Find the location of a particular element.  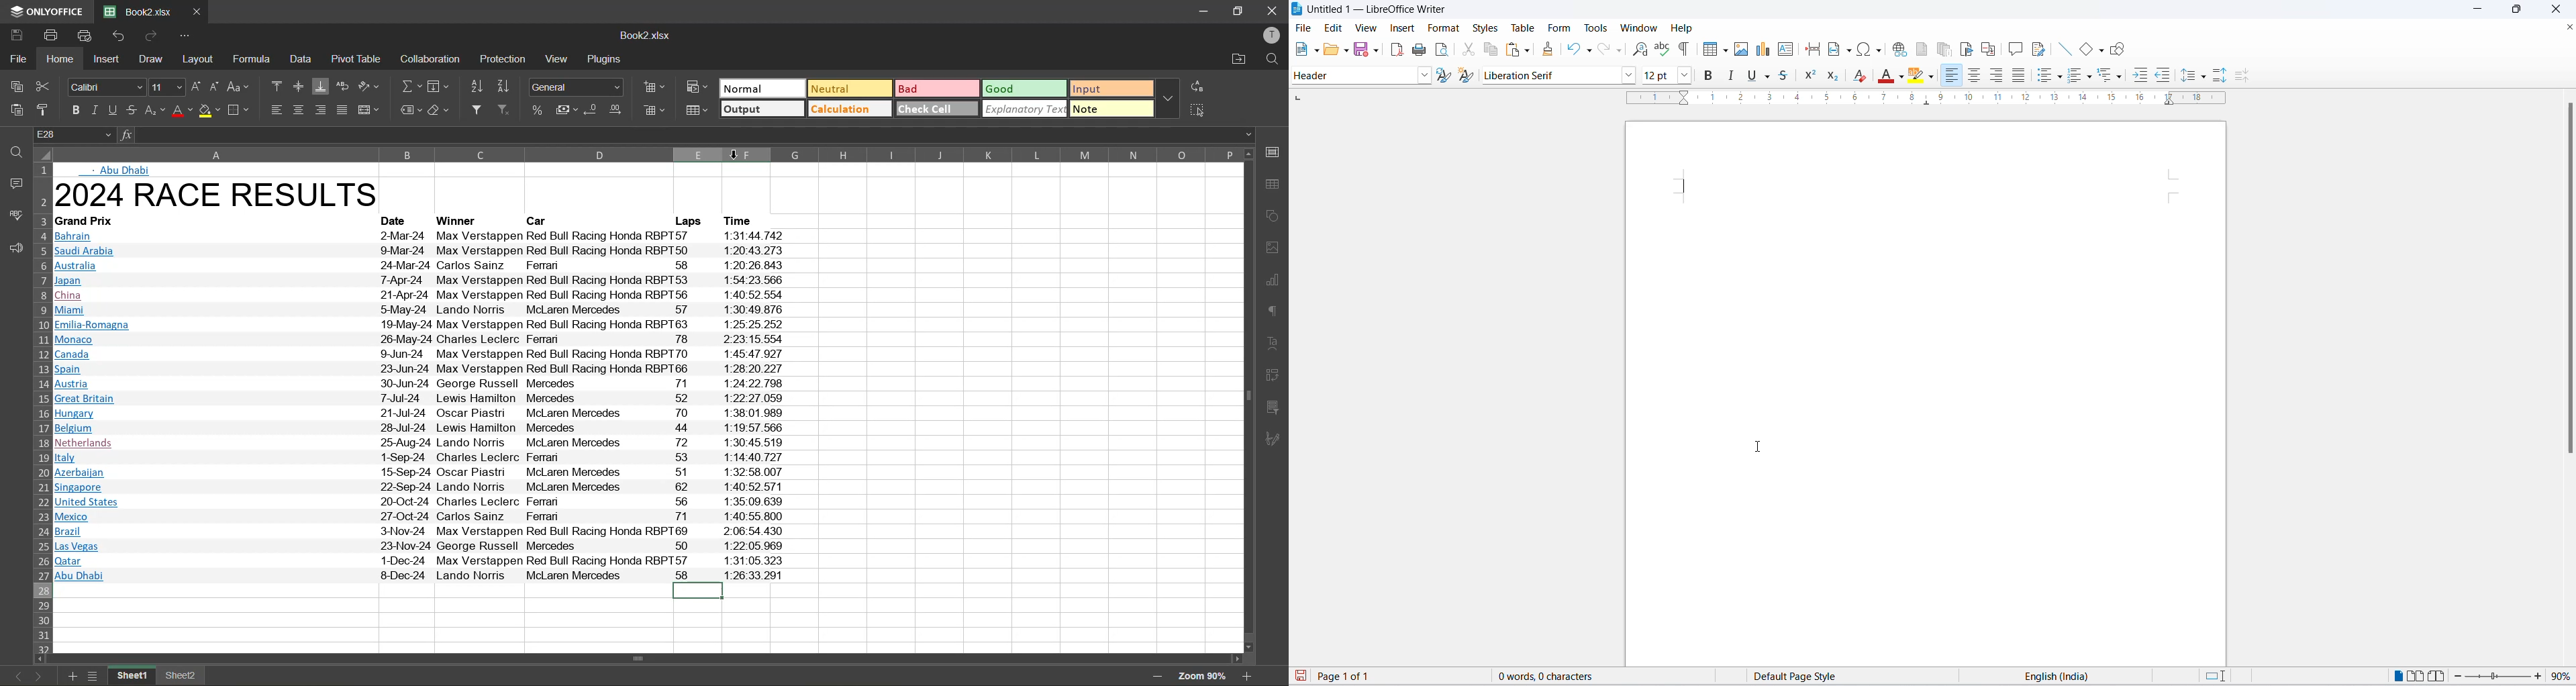

table is located at coordinates (1276, 184).